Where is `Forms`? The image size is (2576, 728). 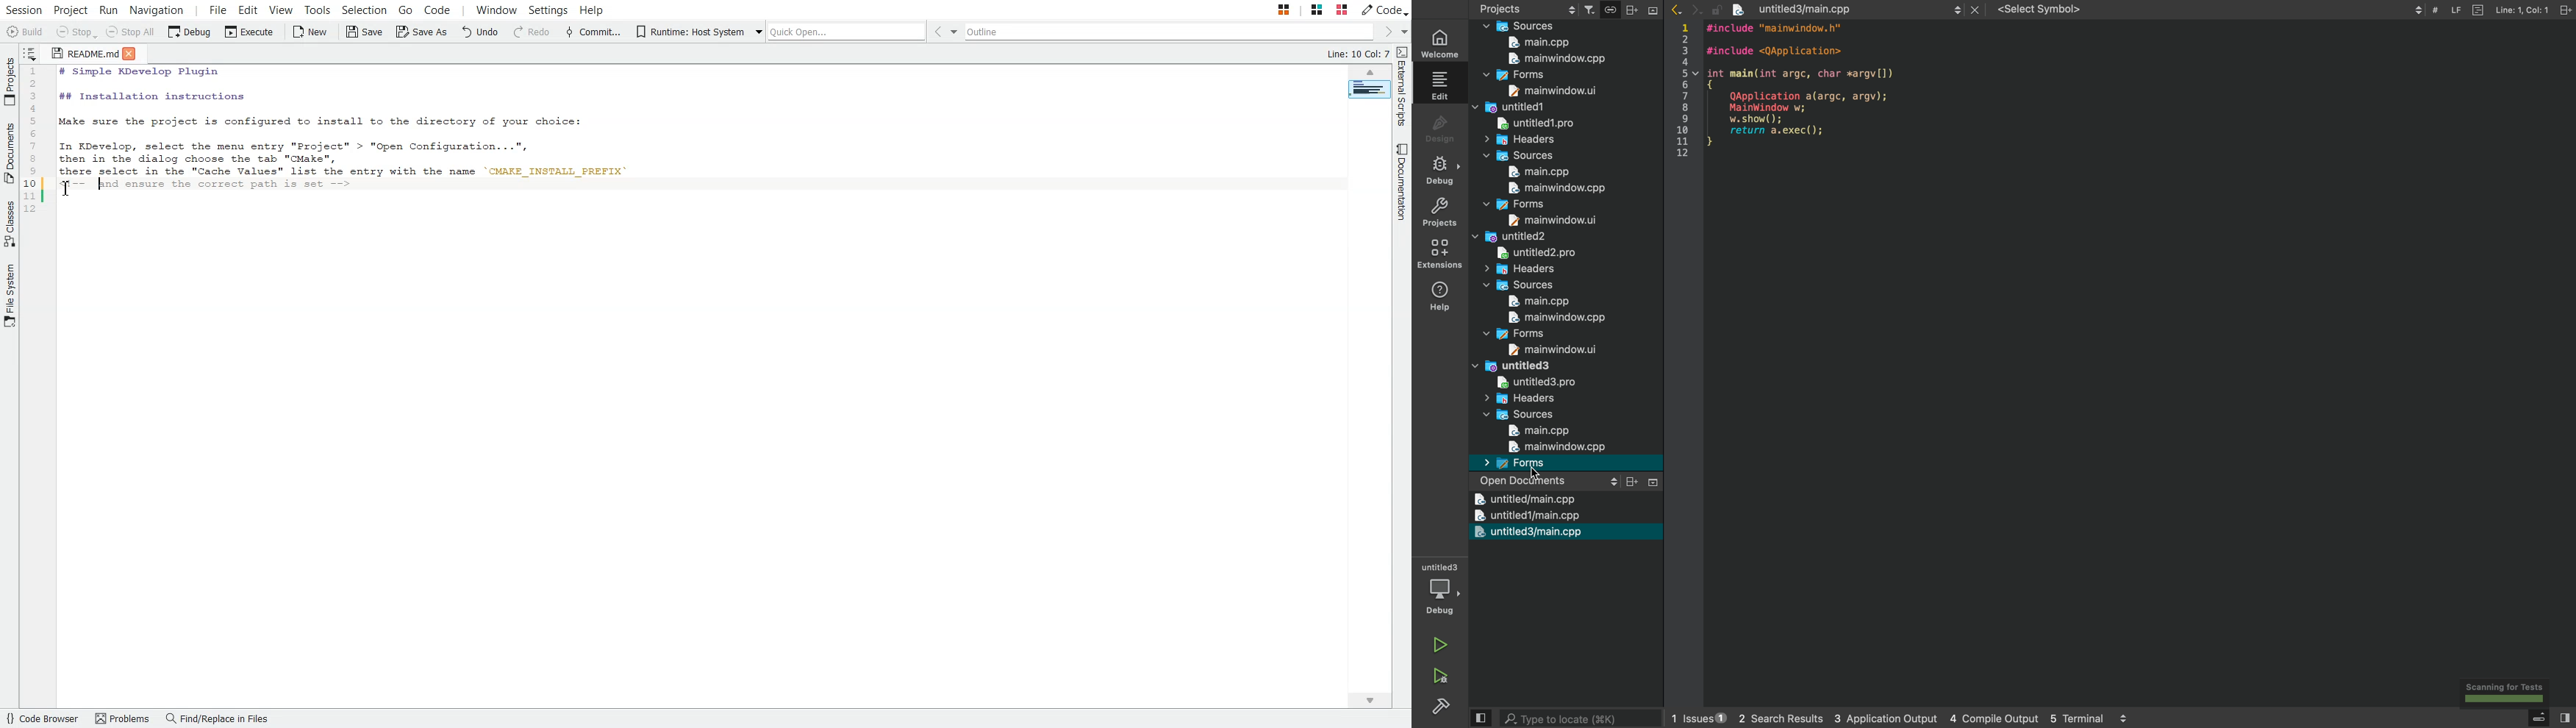
Forms is located at coordinates (1512, 333).